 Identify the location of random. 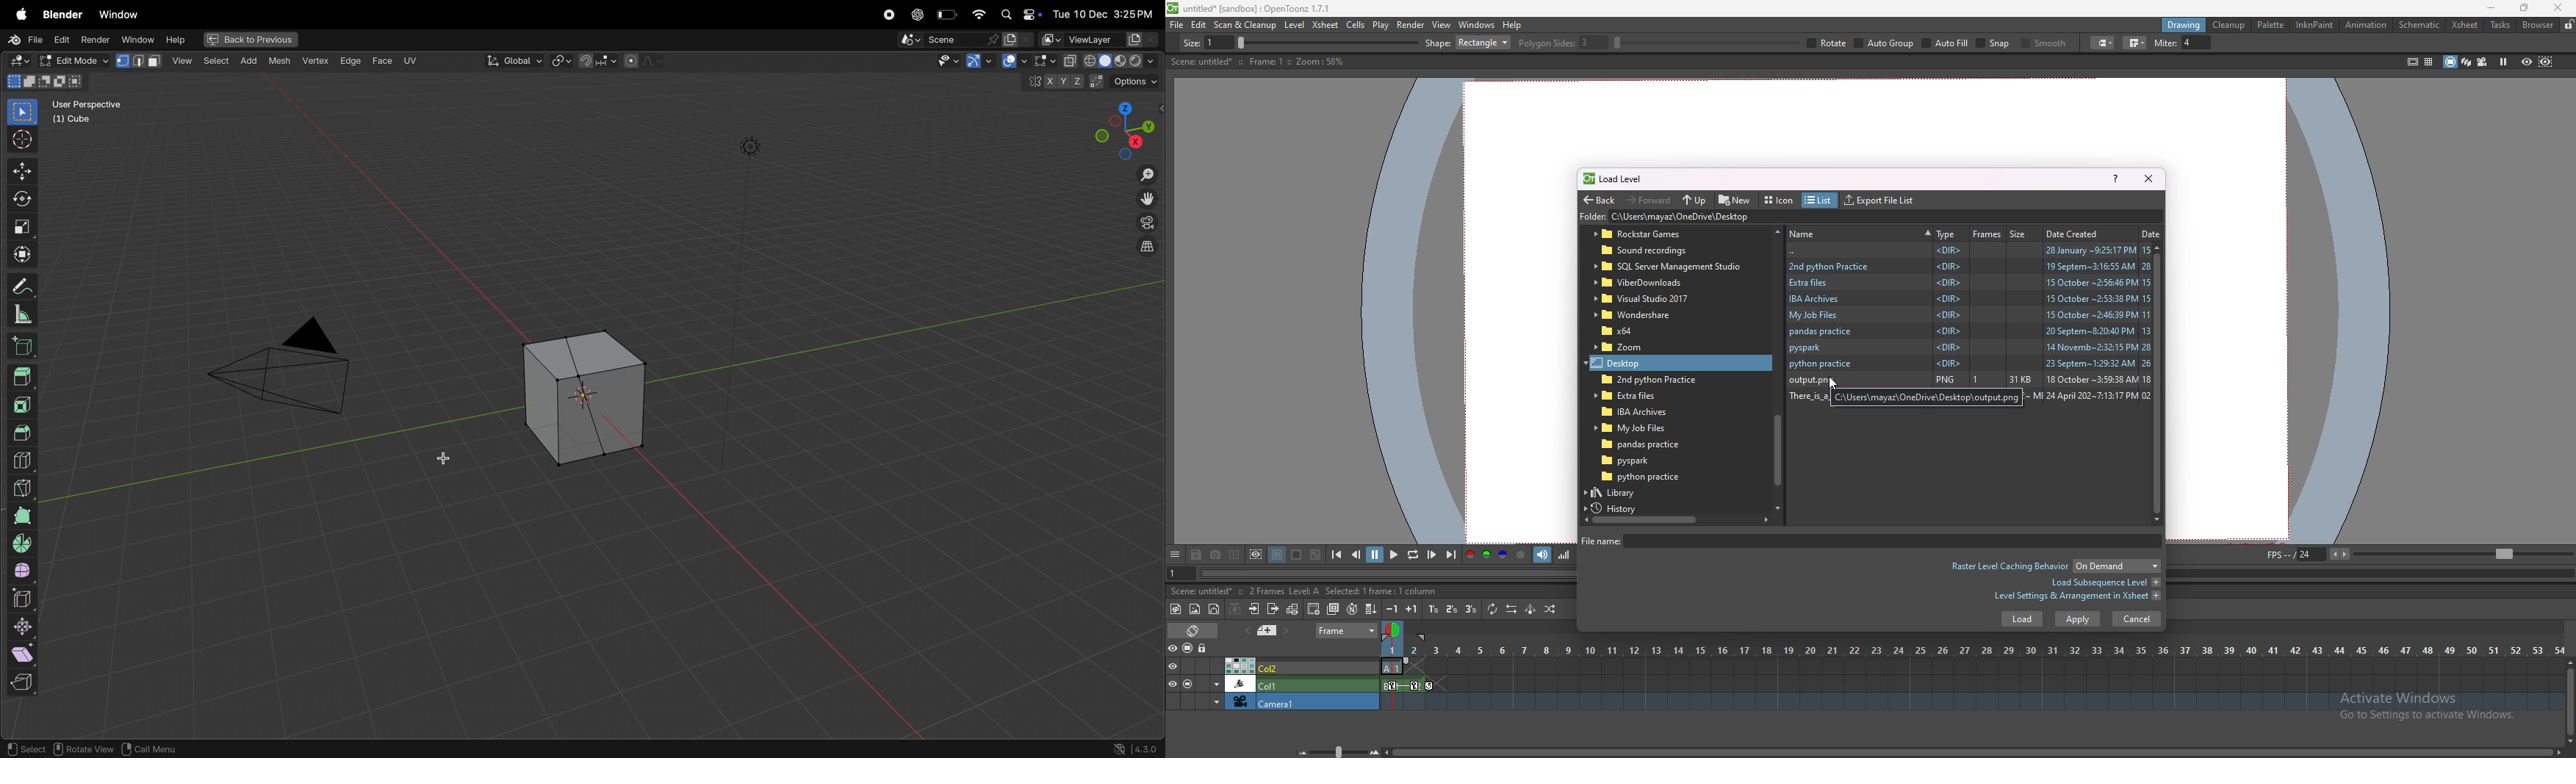
(1550, 609).